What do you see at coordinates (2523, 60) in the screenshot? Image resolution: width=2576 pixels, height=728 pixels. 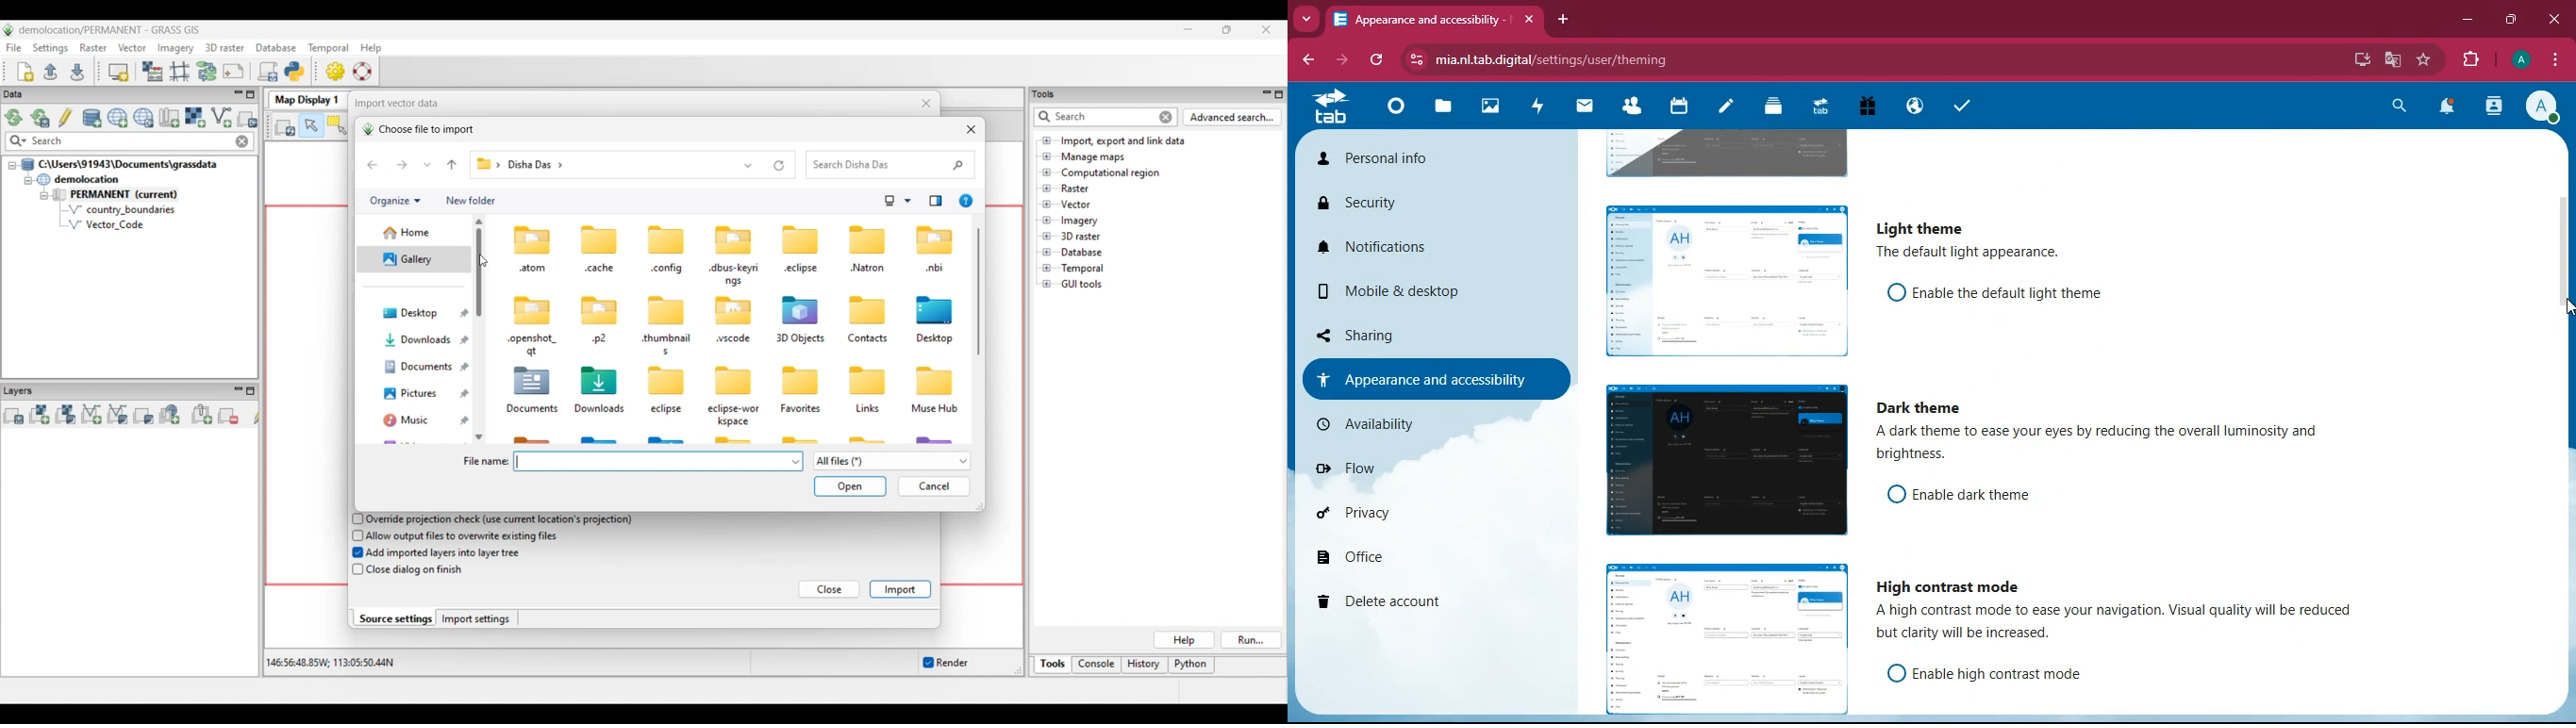 I see `profile` at bounding box center [2523, 60].